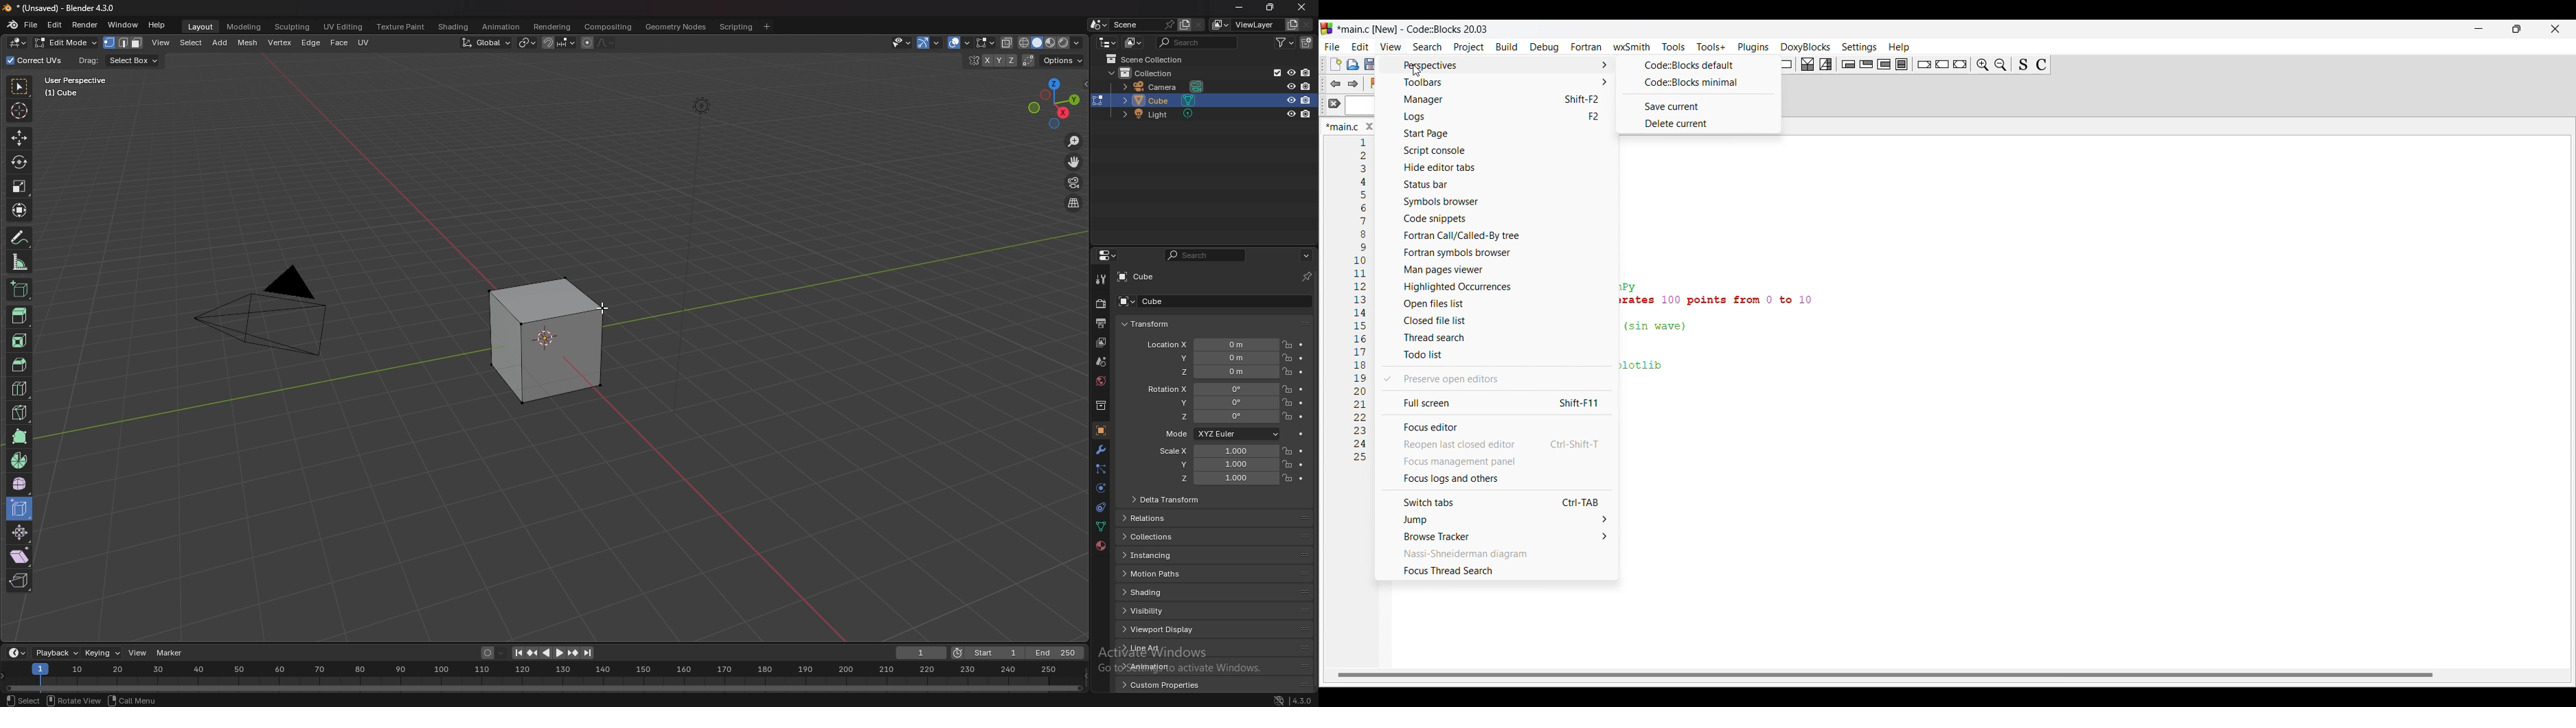  I want to click on editor type, so click(16, 653).